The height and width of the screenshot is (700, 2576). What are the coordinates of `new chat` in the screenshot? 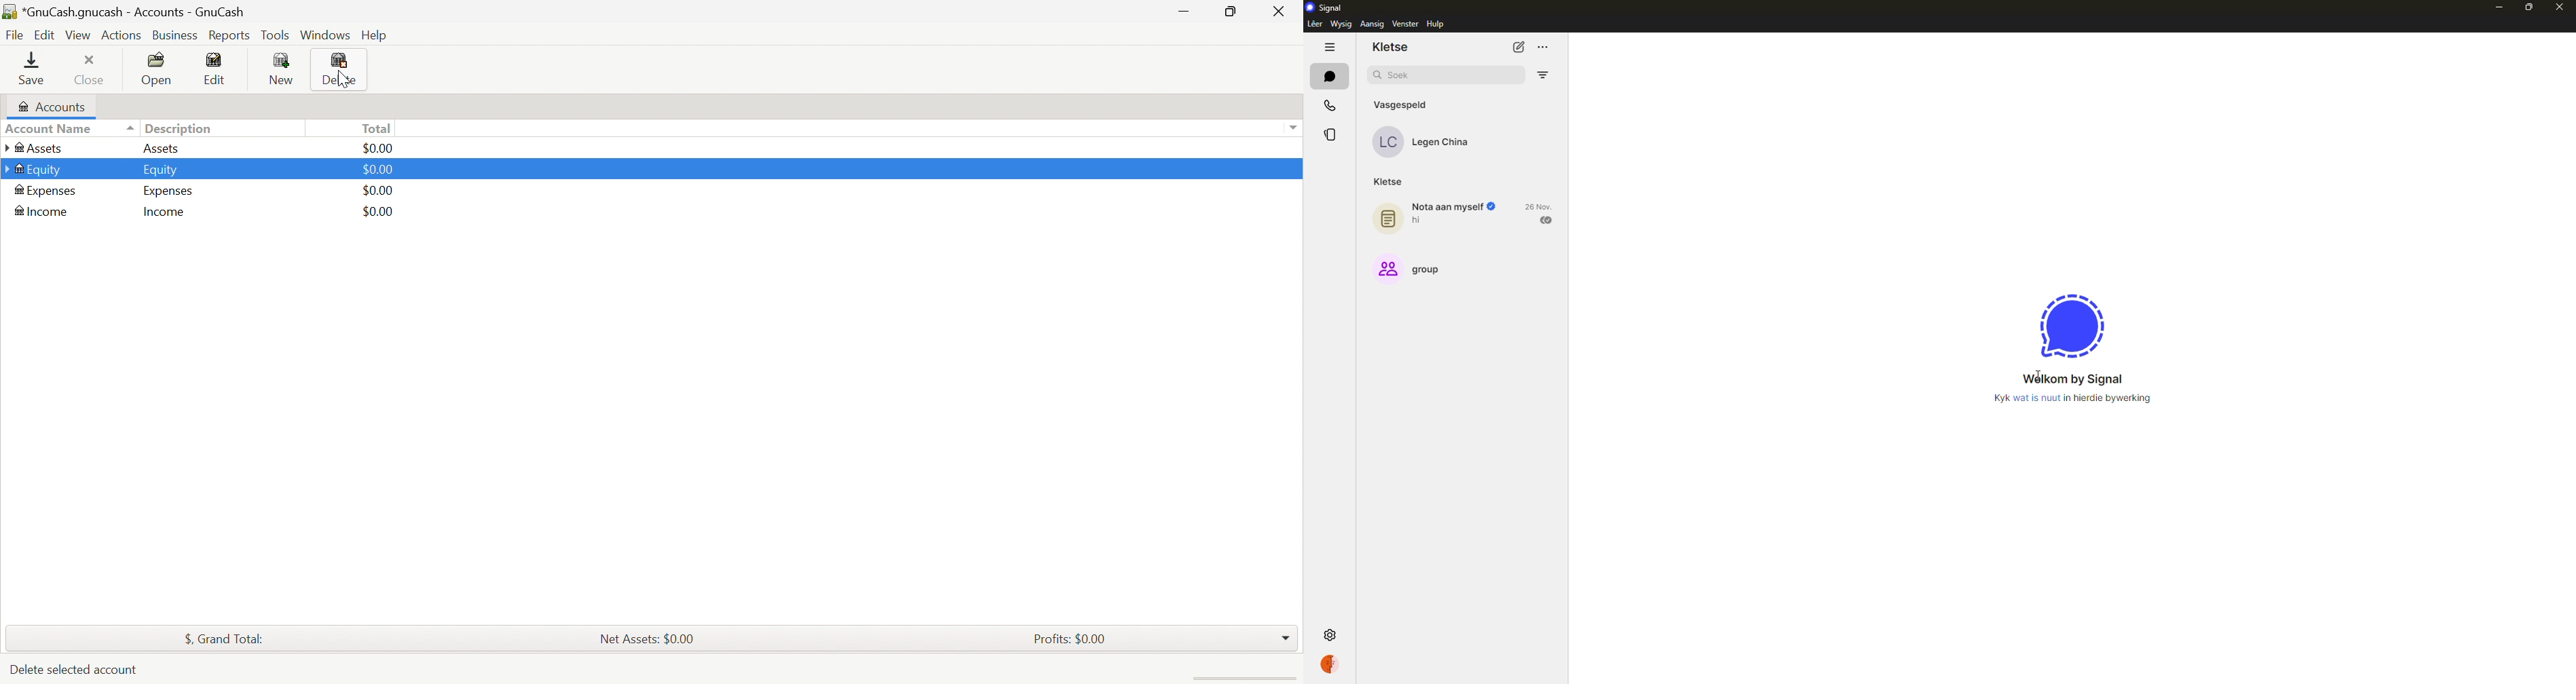 It's located at (1519, 48).